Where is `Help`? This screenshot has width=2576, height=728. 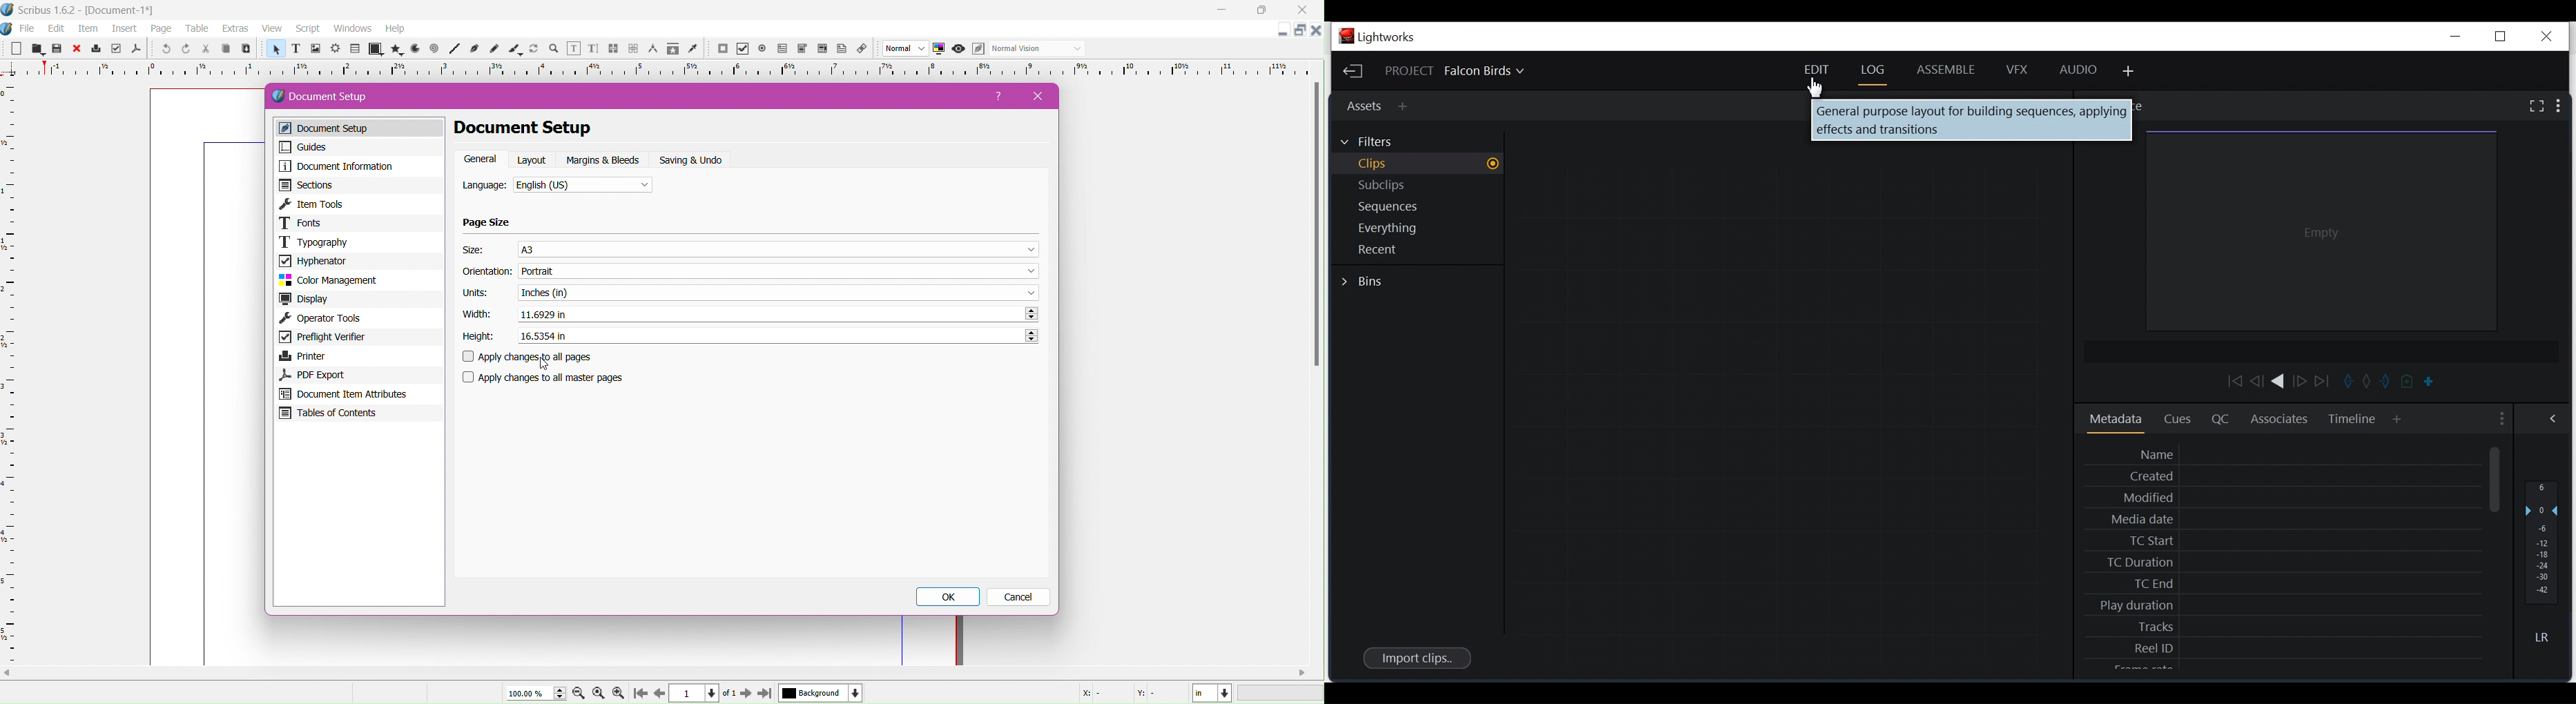 Help is located at coordinates (1000, 99).